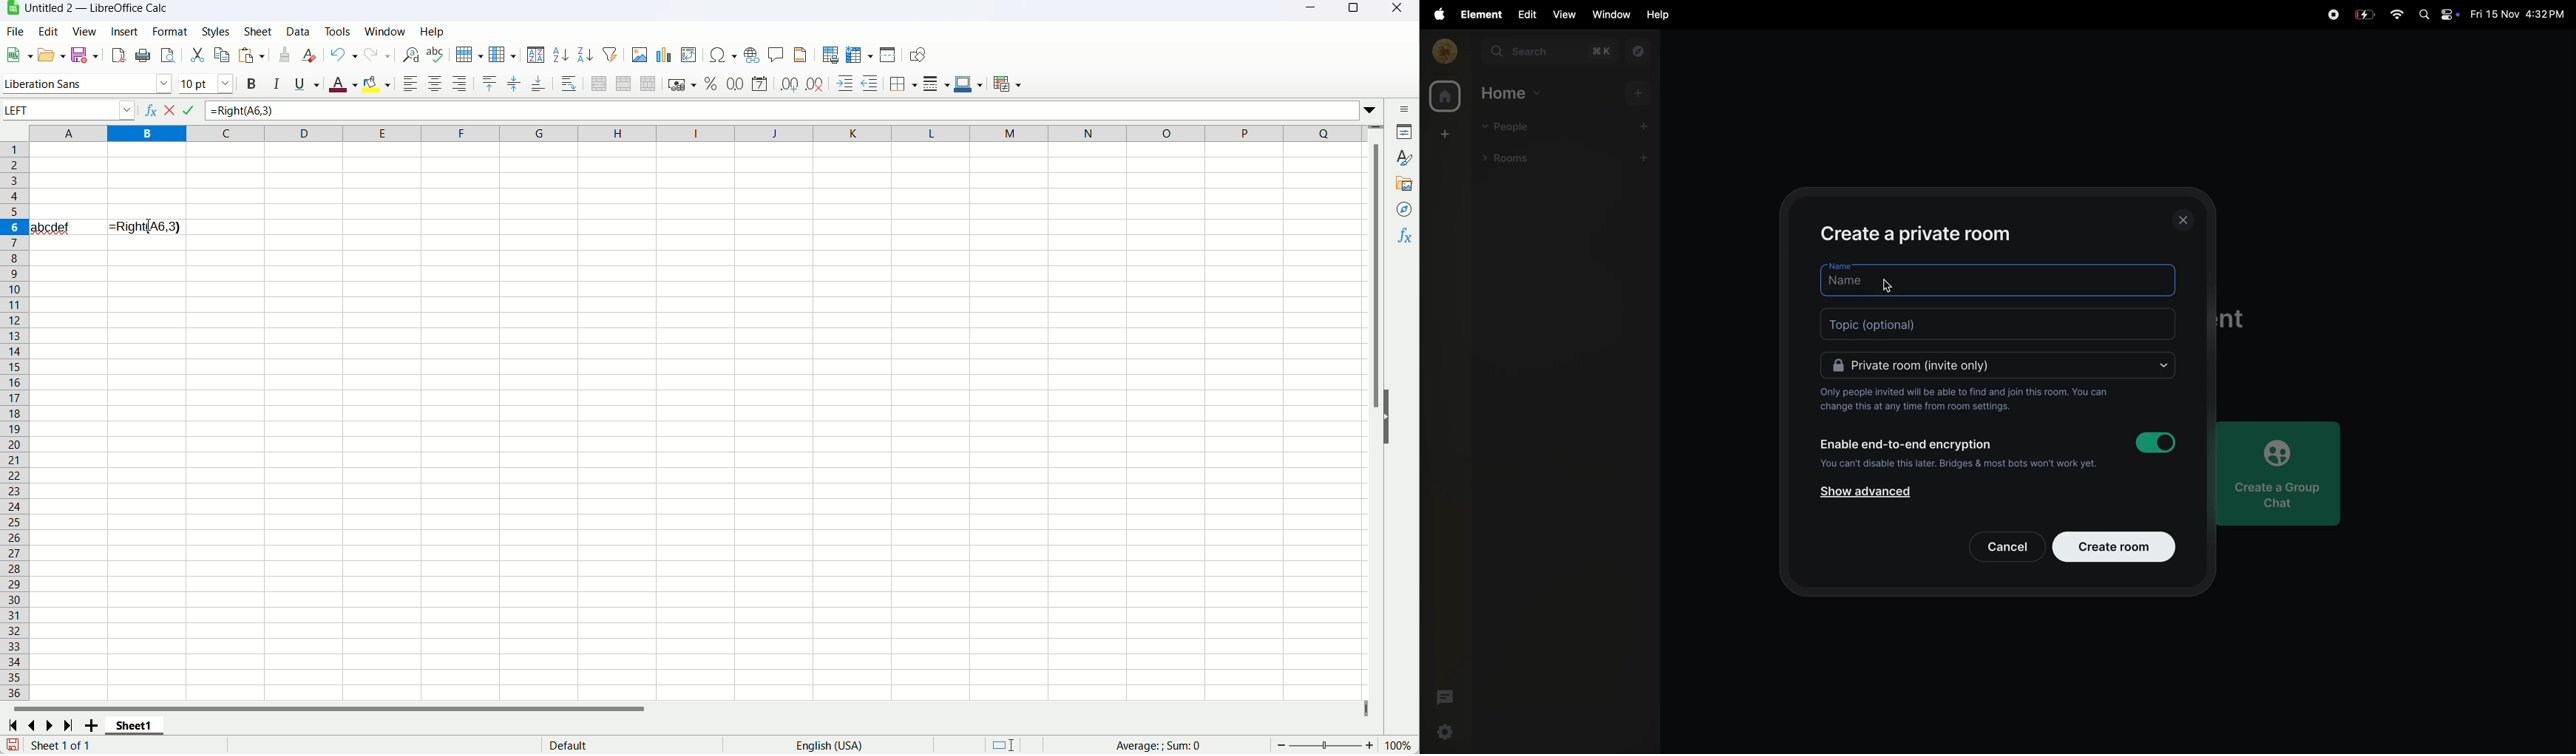 The image size is (2576, 756). What do you see at coordinates (61, 744) in the screenshot?
I see `sheet 1 of 1` at bounding box center [61, 744].